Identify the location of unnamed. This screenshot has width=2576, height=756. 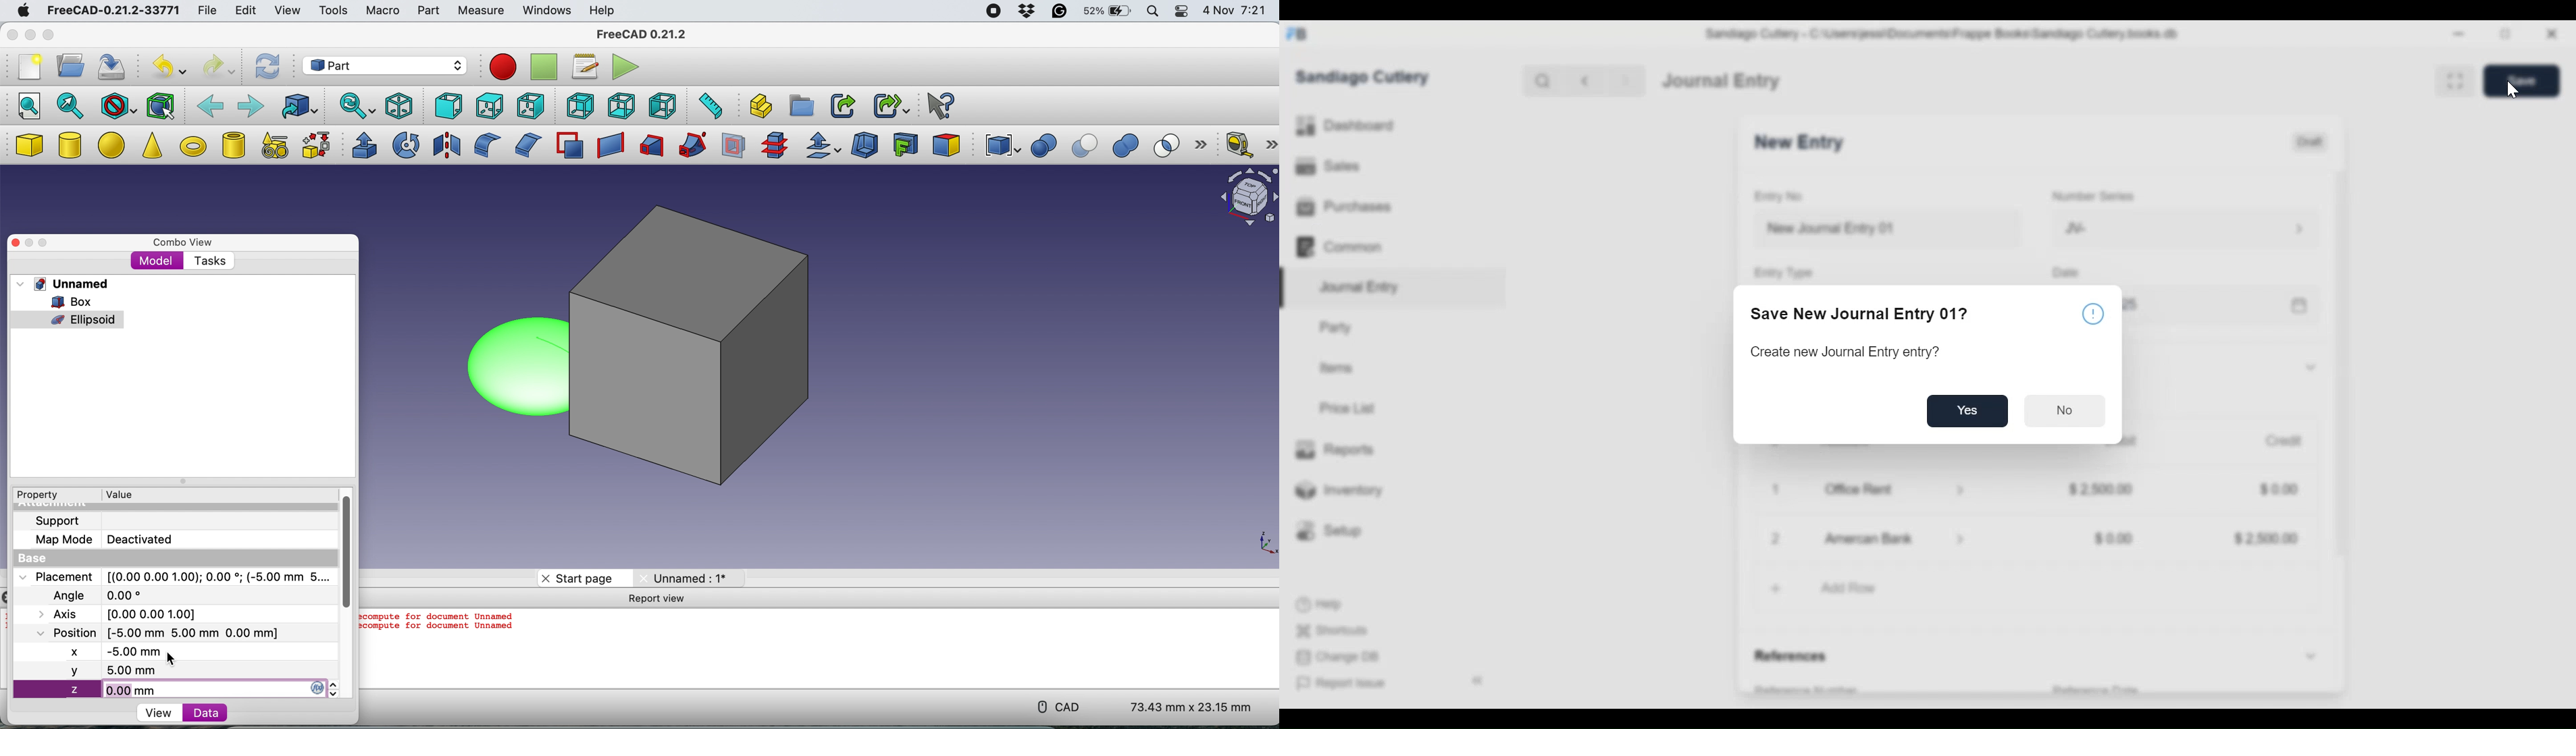
(62, 284).